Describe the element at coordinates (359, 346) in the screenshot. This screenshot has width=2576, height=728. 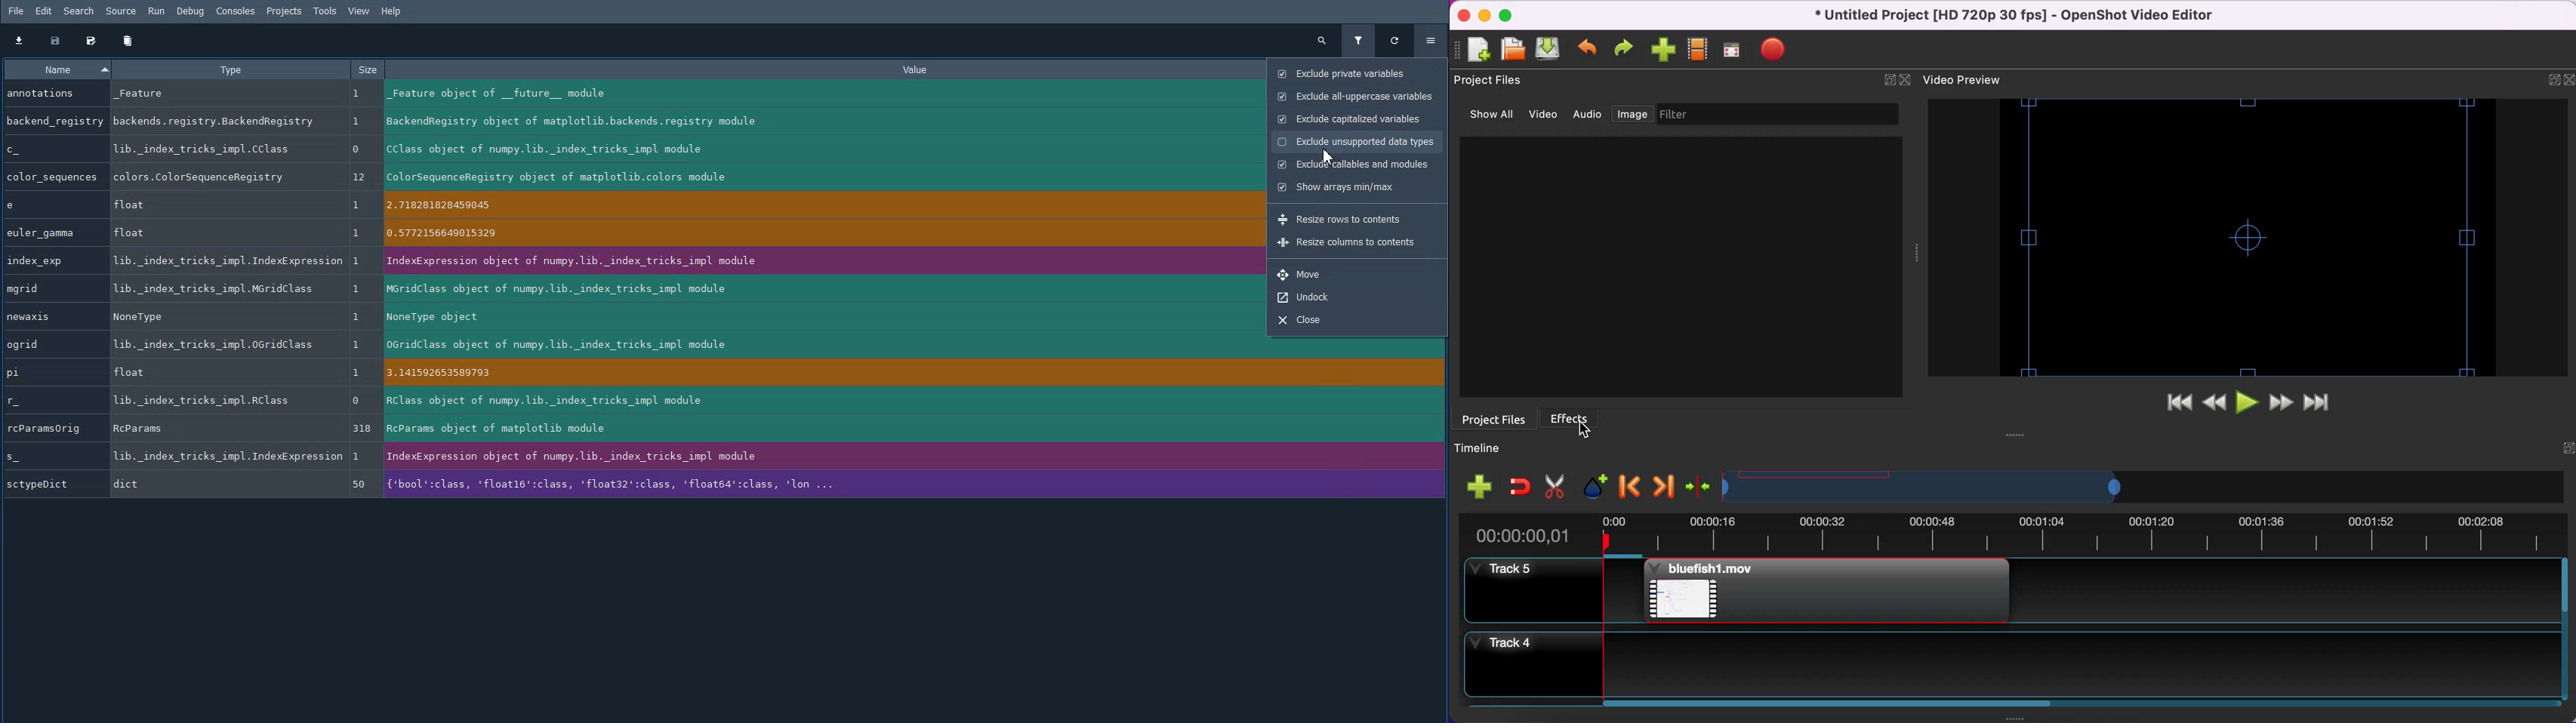
I see `1` at that location.